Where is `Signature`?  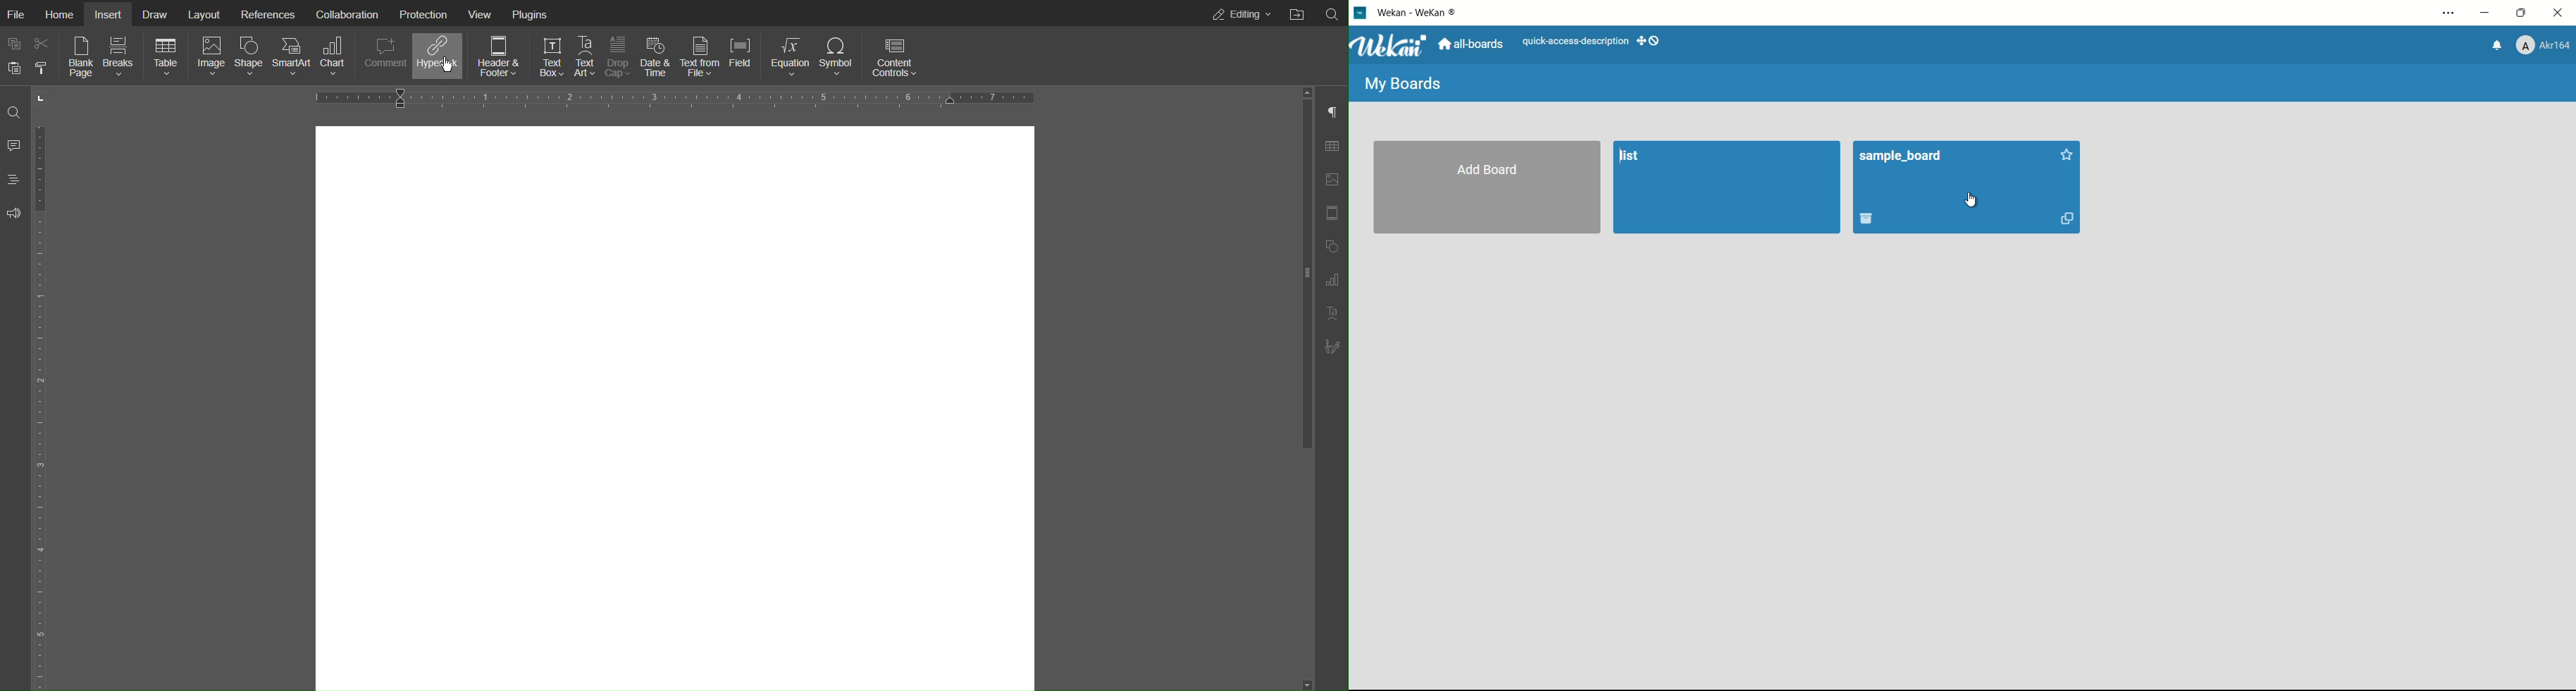 Signature is located at coordinates (1332, 346).